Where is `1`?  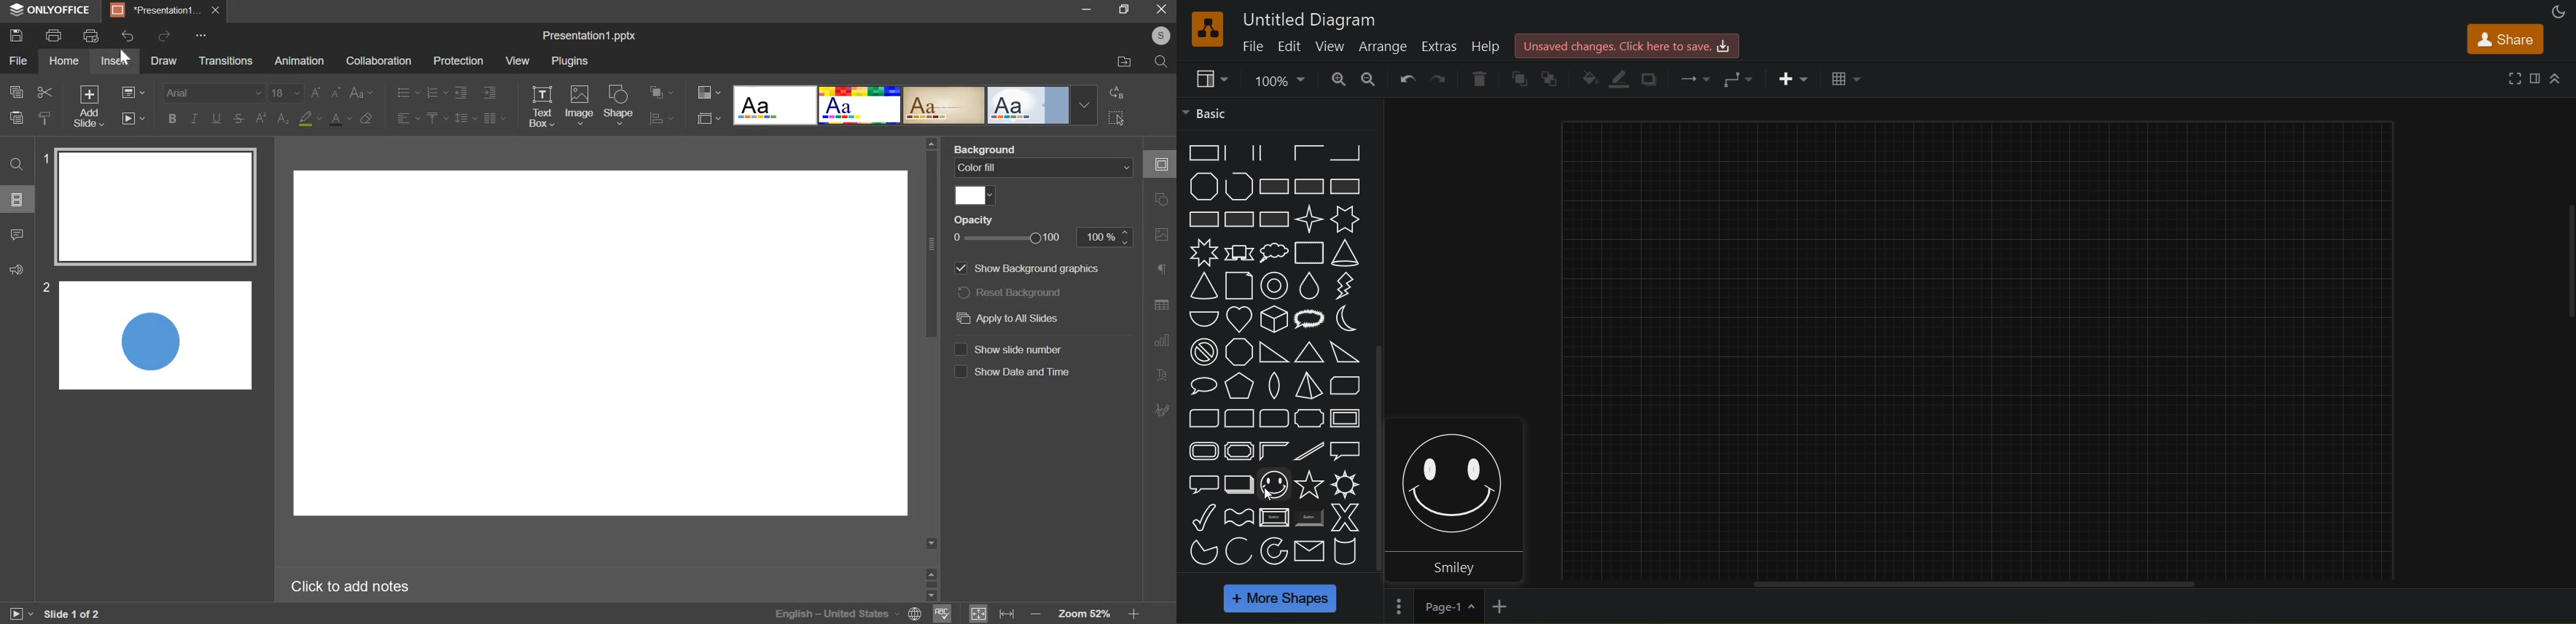 1 is located at coordinates (44, 159).